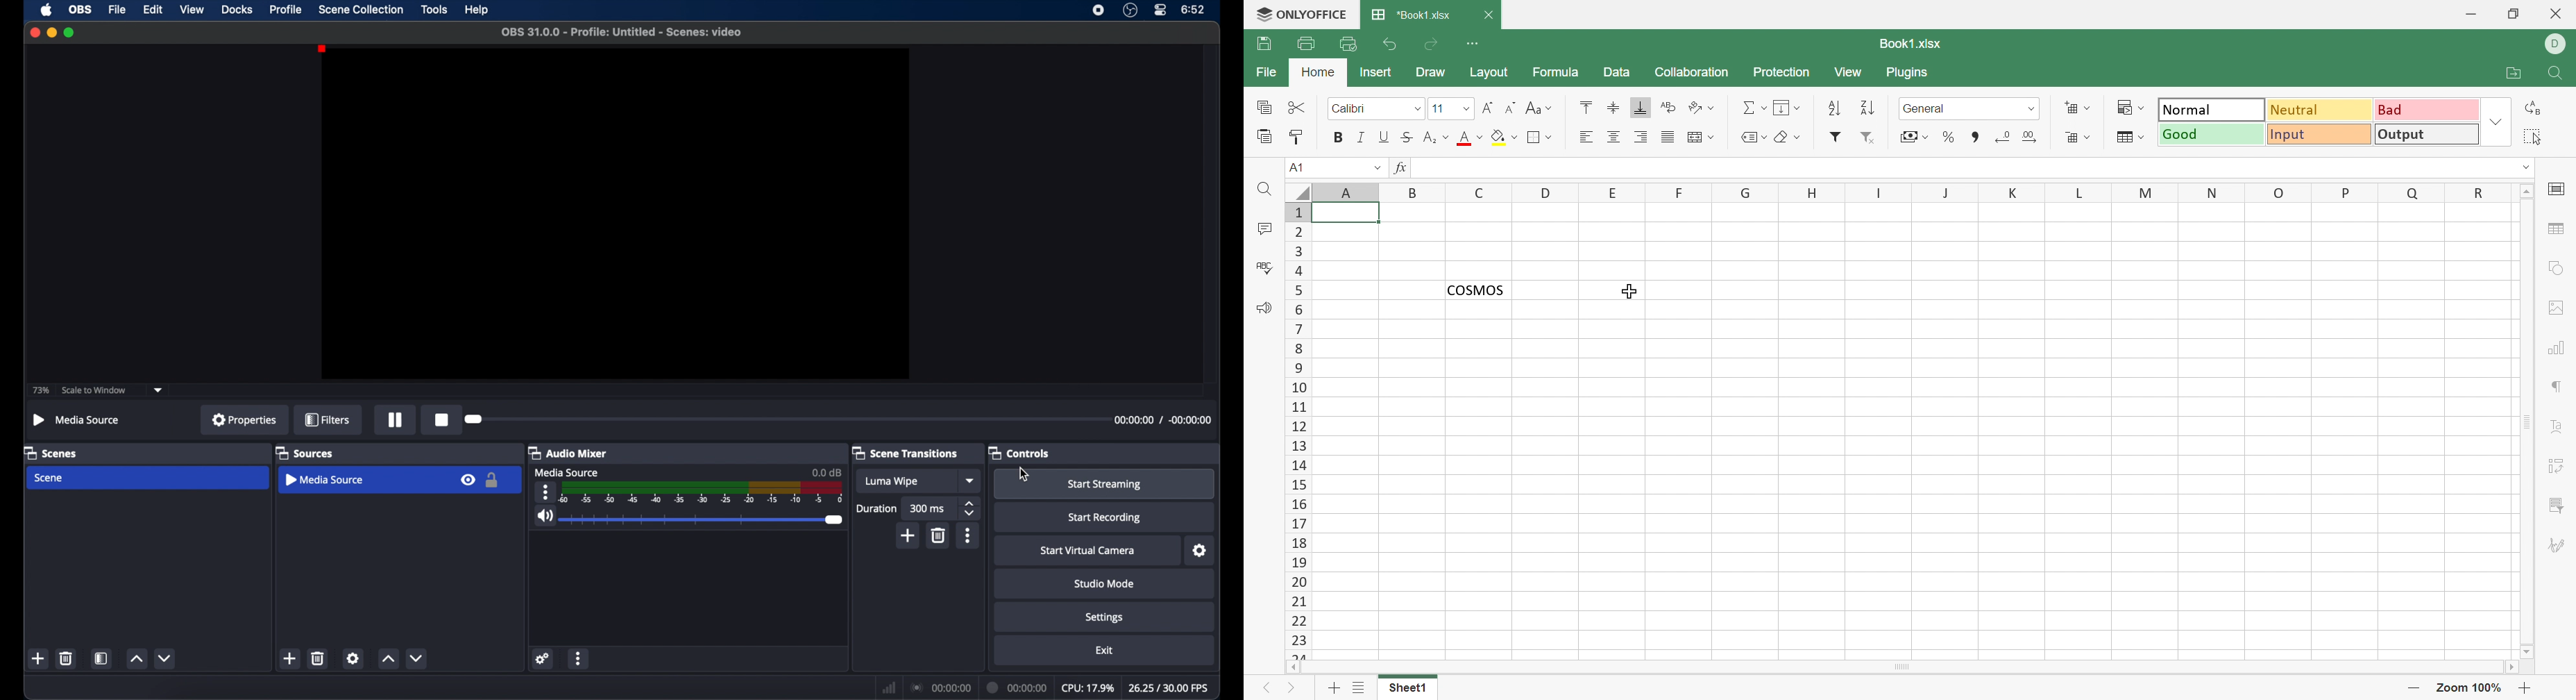 The image size is (2576, 700). Describe the element at coordinates (1471, 138) in the screenshot. I see `Font color` at that location.